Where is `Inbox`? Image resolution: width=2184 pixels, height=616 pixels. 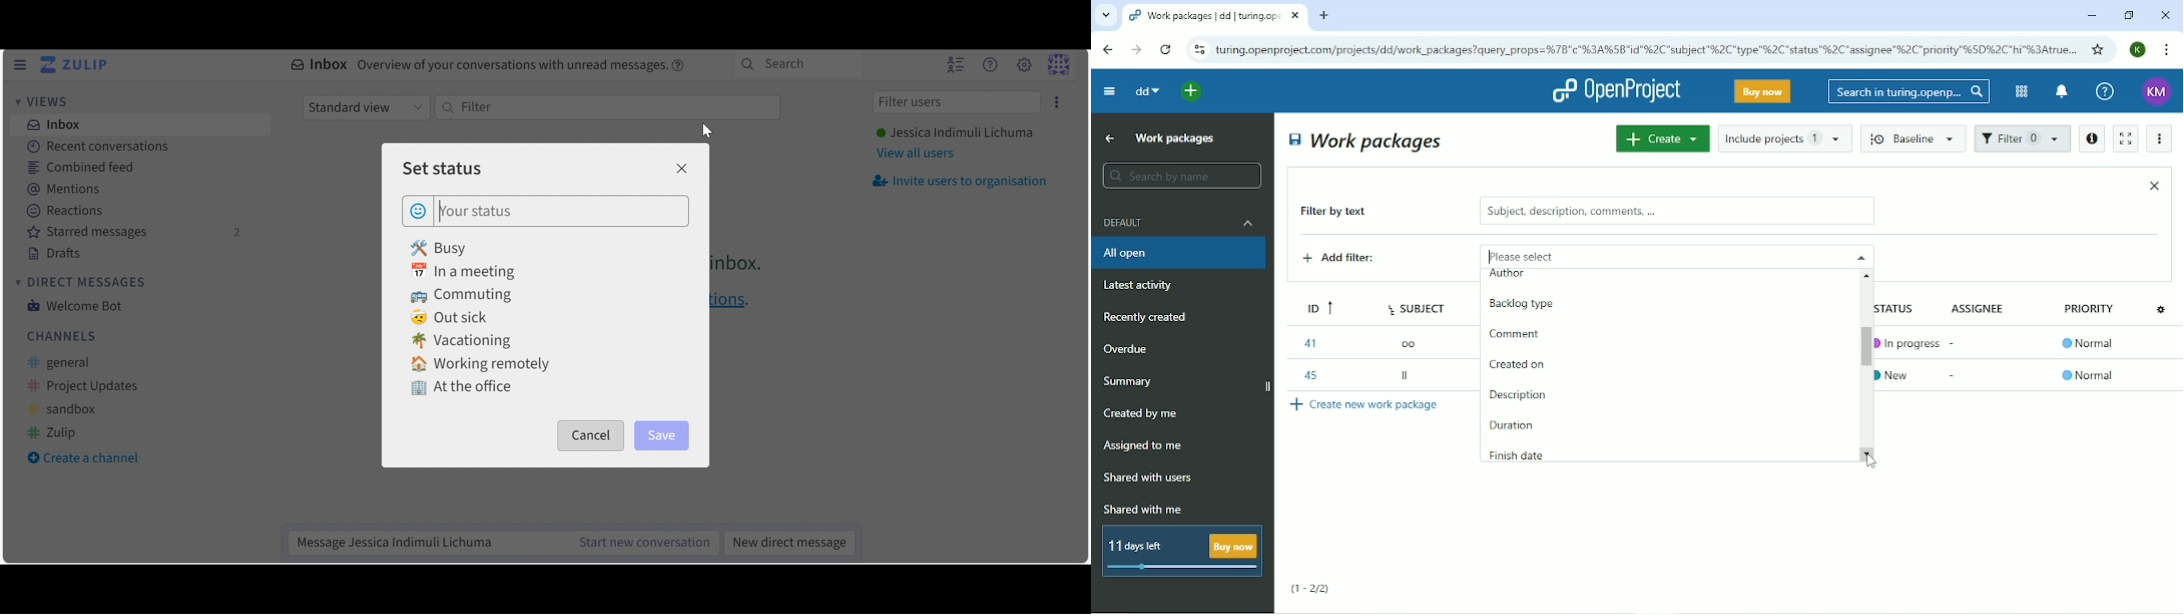
Inbox is located at coordinates (489, 66).